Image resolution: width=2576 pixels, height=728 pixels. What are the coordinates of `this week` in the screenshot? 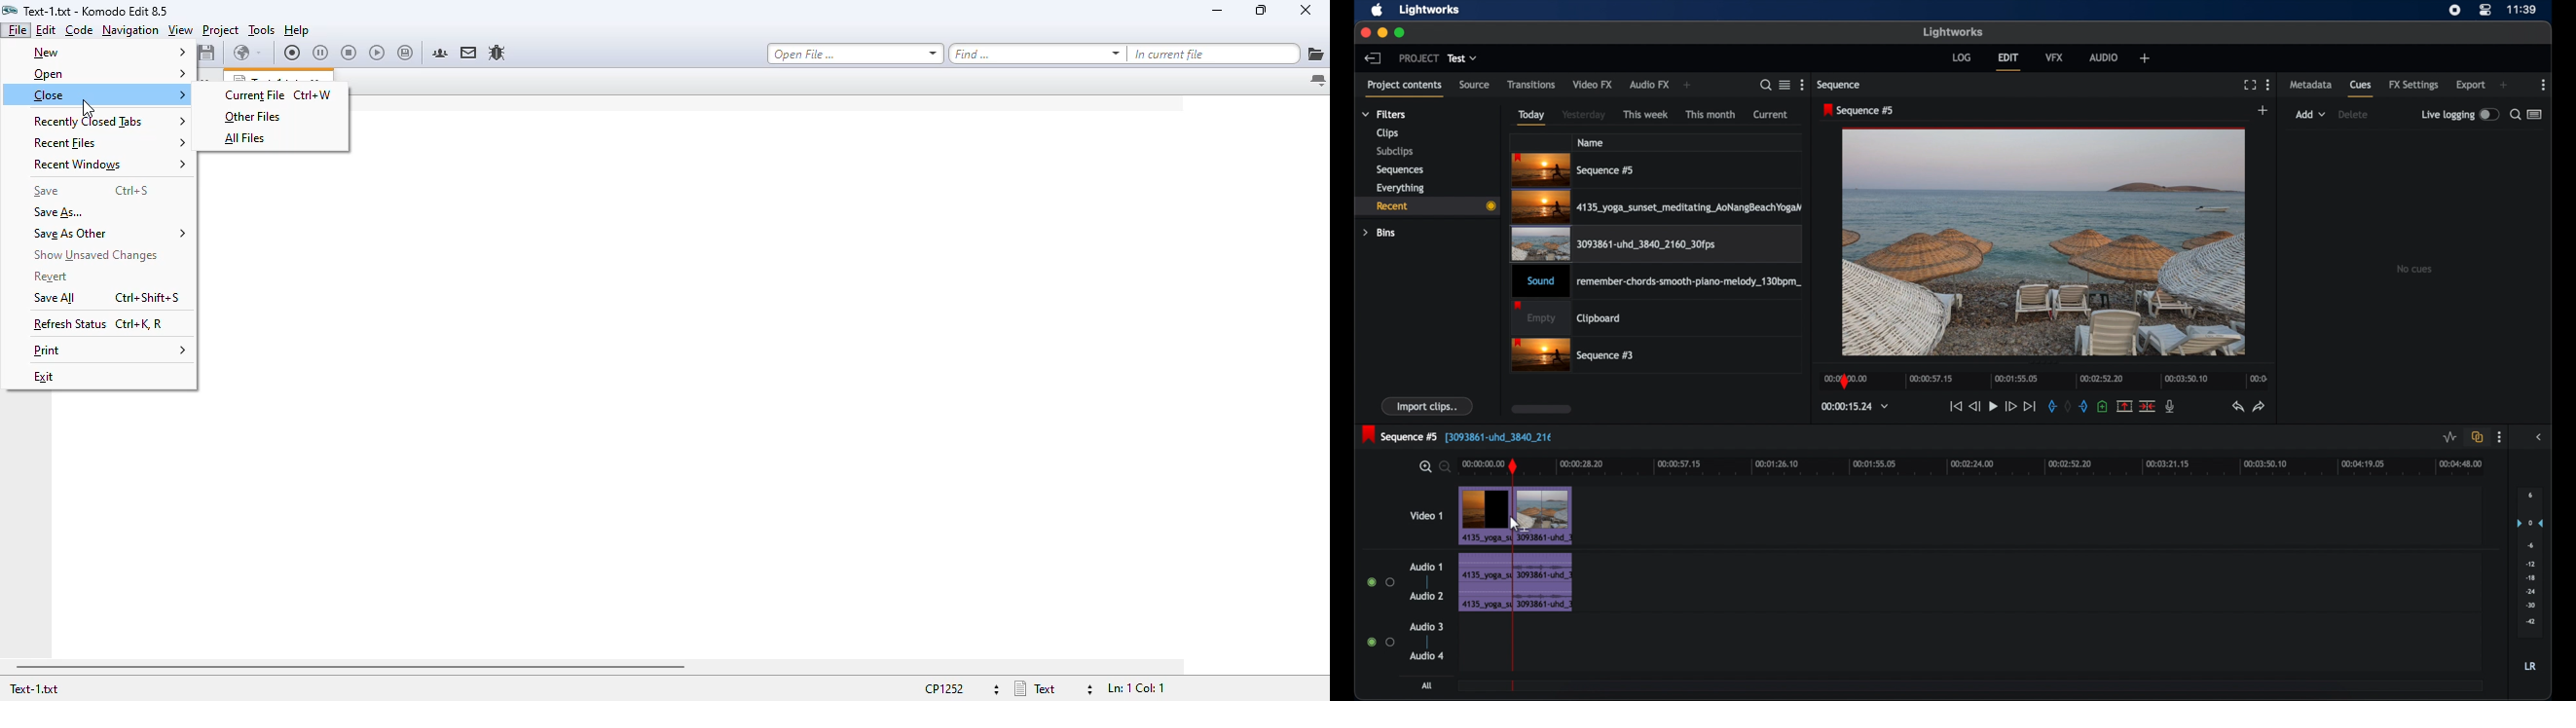 It's located at (1646, 115).